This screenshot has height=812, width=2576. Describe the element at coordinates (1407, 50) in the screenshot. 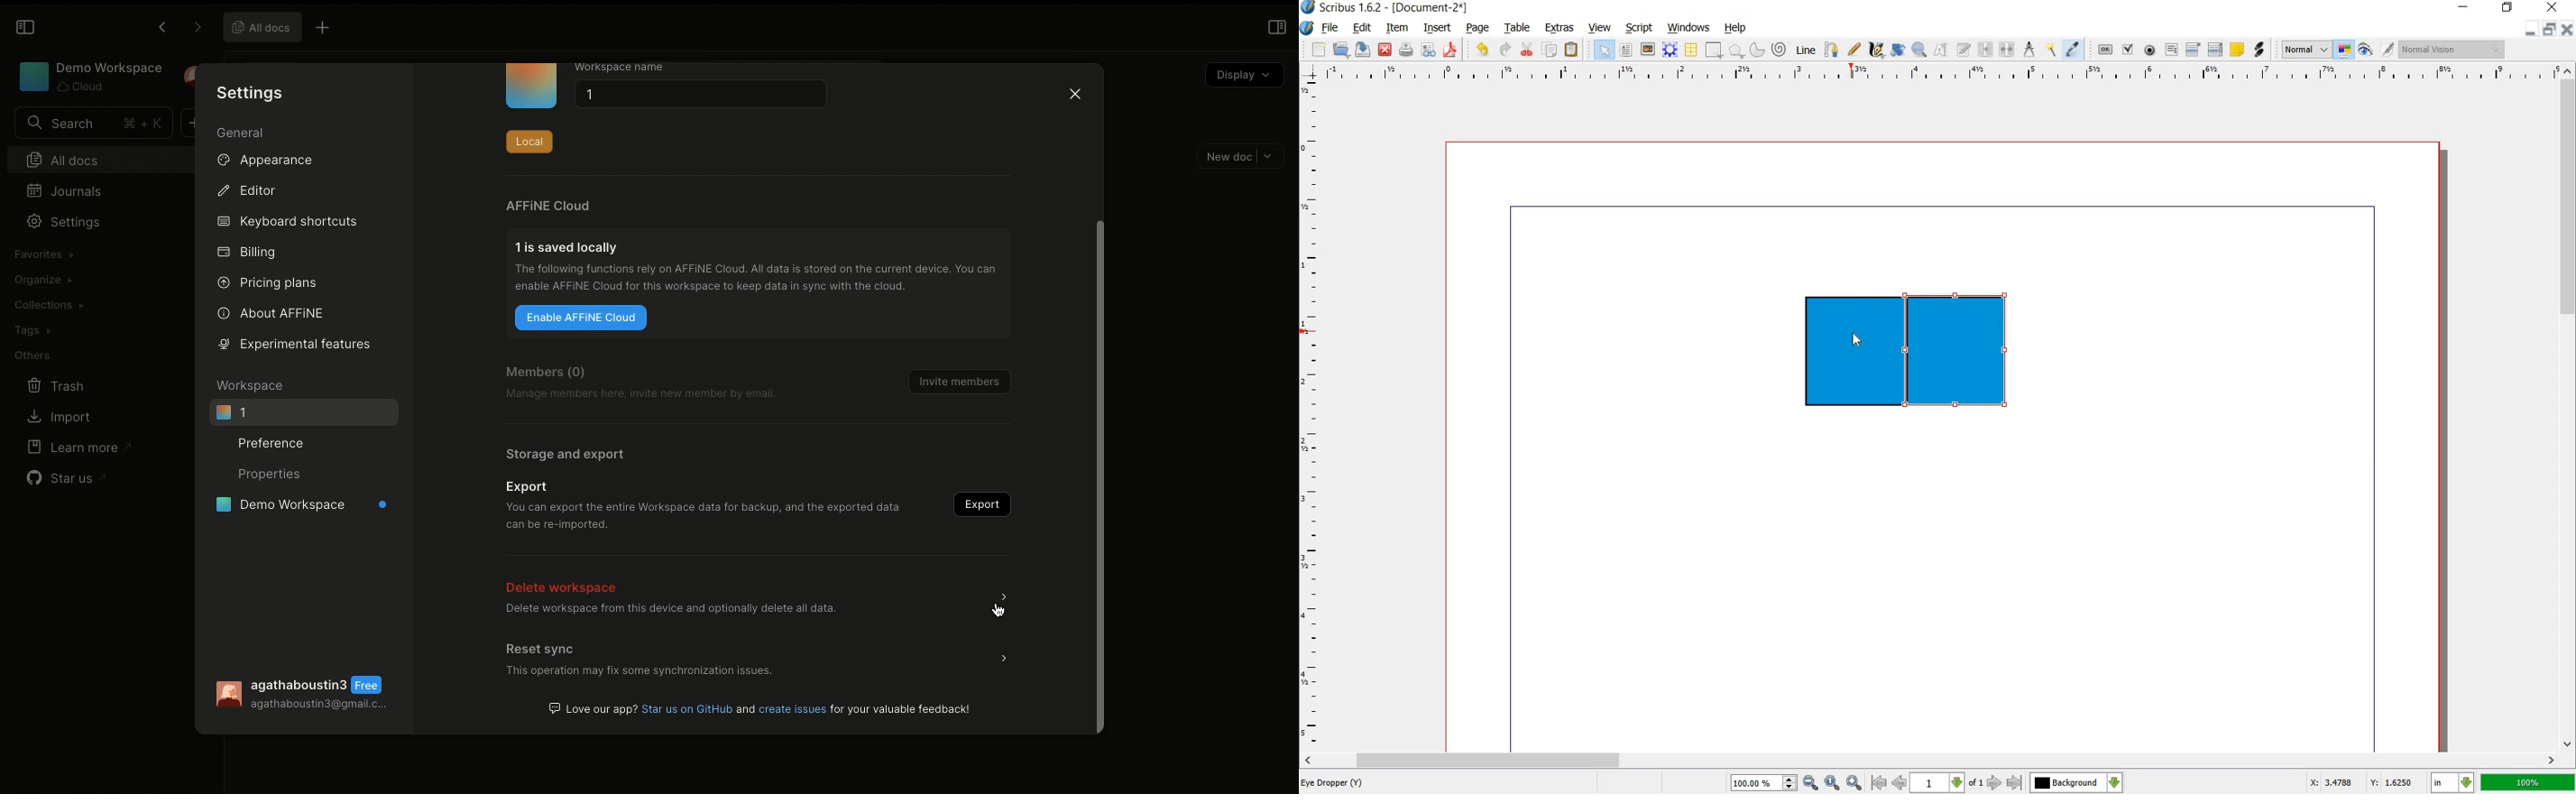

I see `print` at that location.